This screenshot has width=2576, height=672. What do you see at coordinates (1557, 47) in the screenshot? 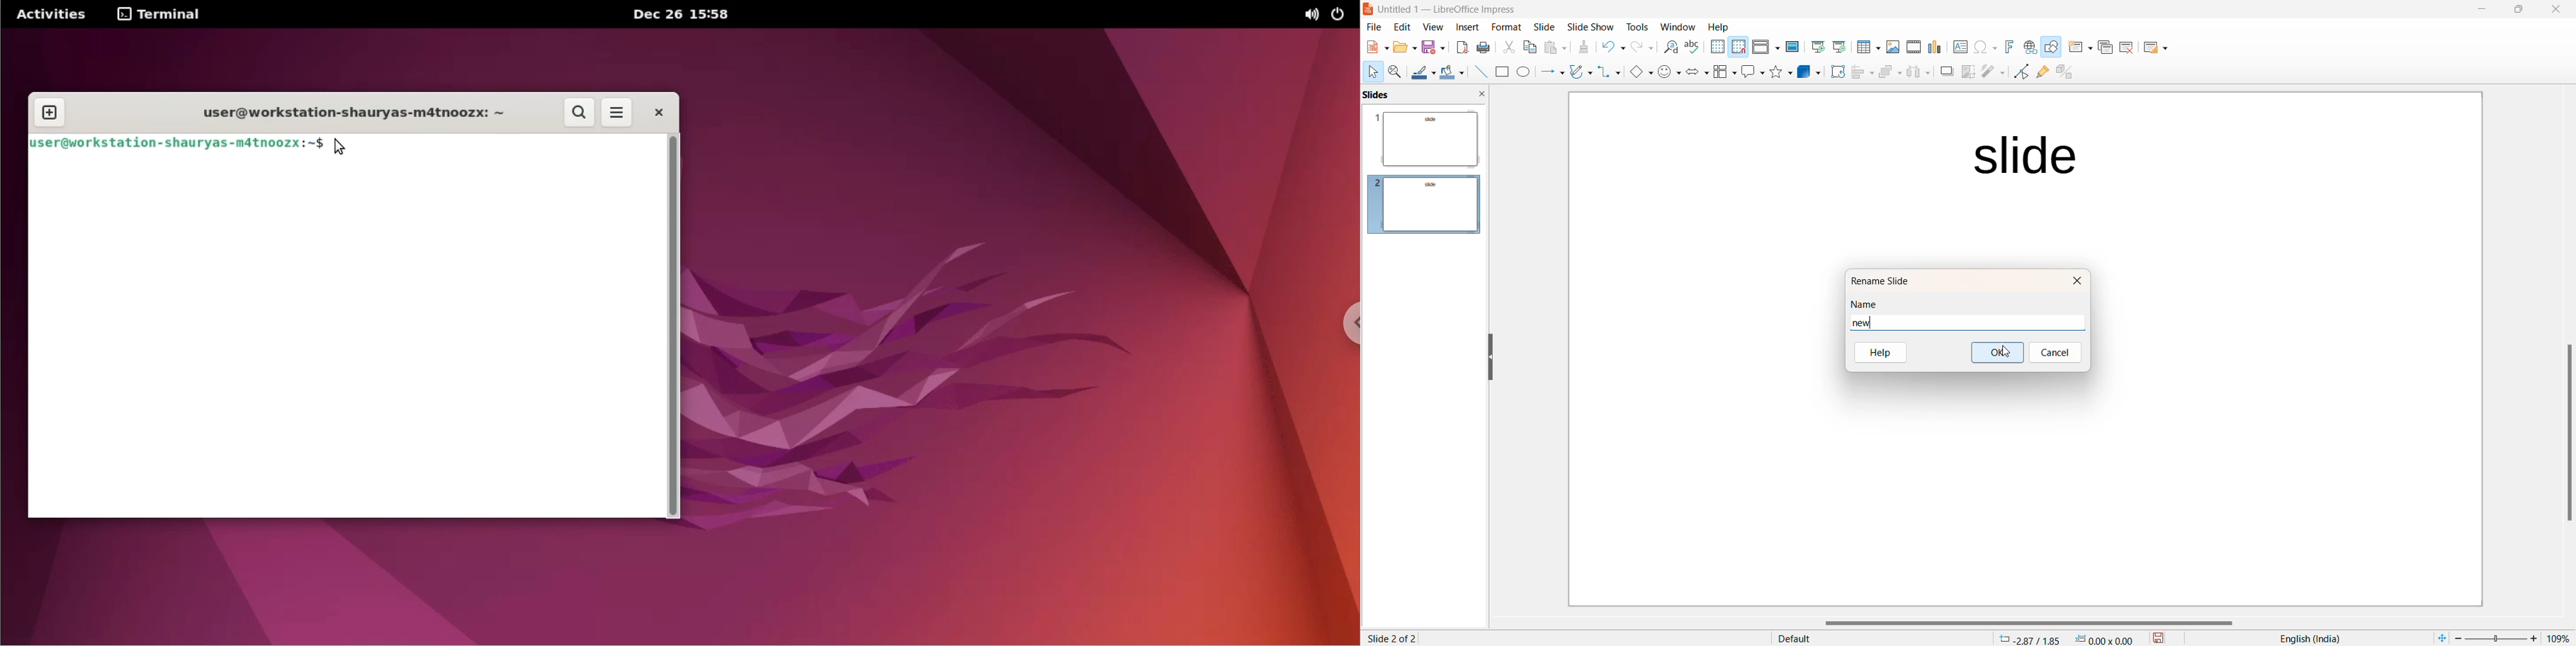
I see `Paste options` at bounding box center [1557, 47].